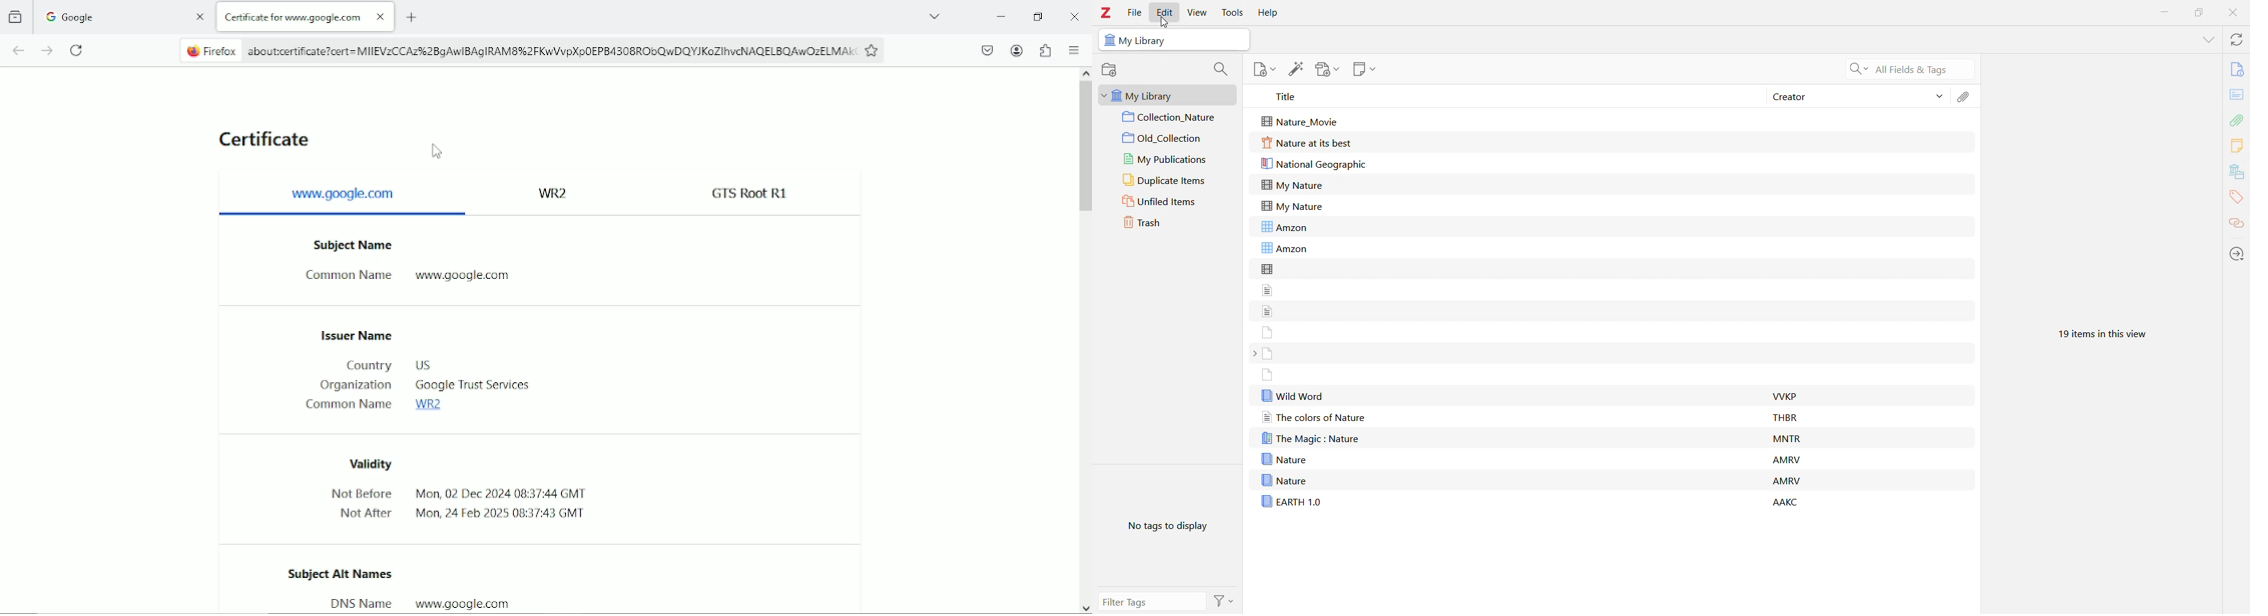 This screenshot has height=616, width=2268. I want to click on Nature_Movie, so click(1304, 120).